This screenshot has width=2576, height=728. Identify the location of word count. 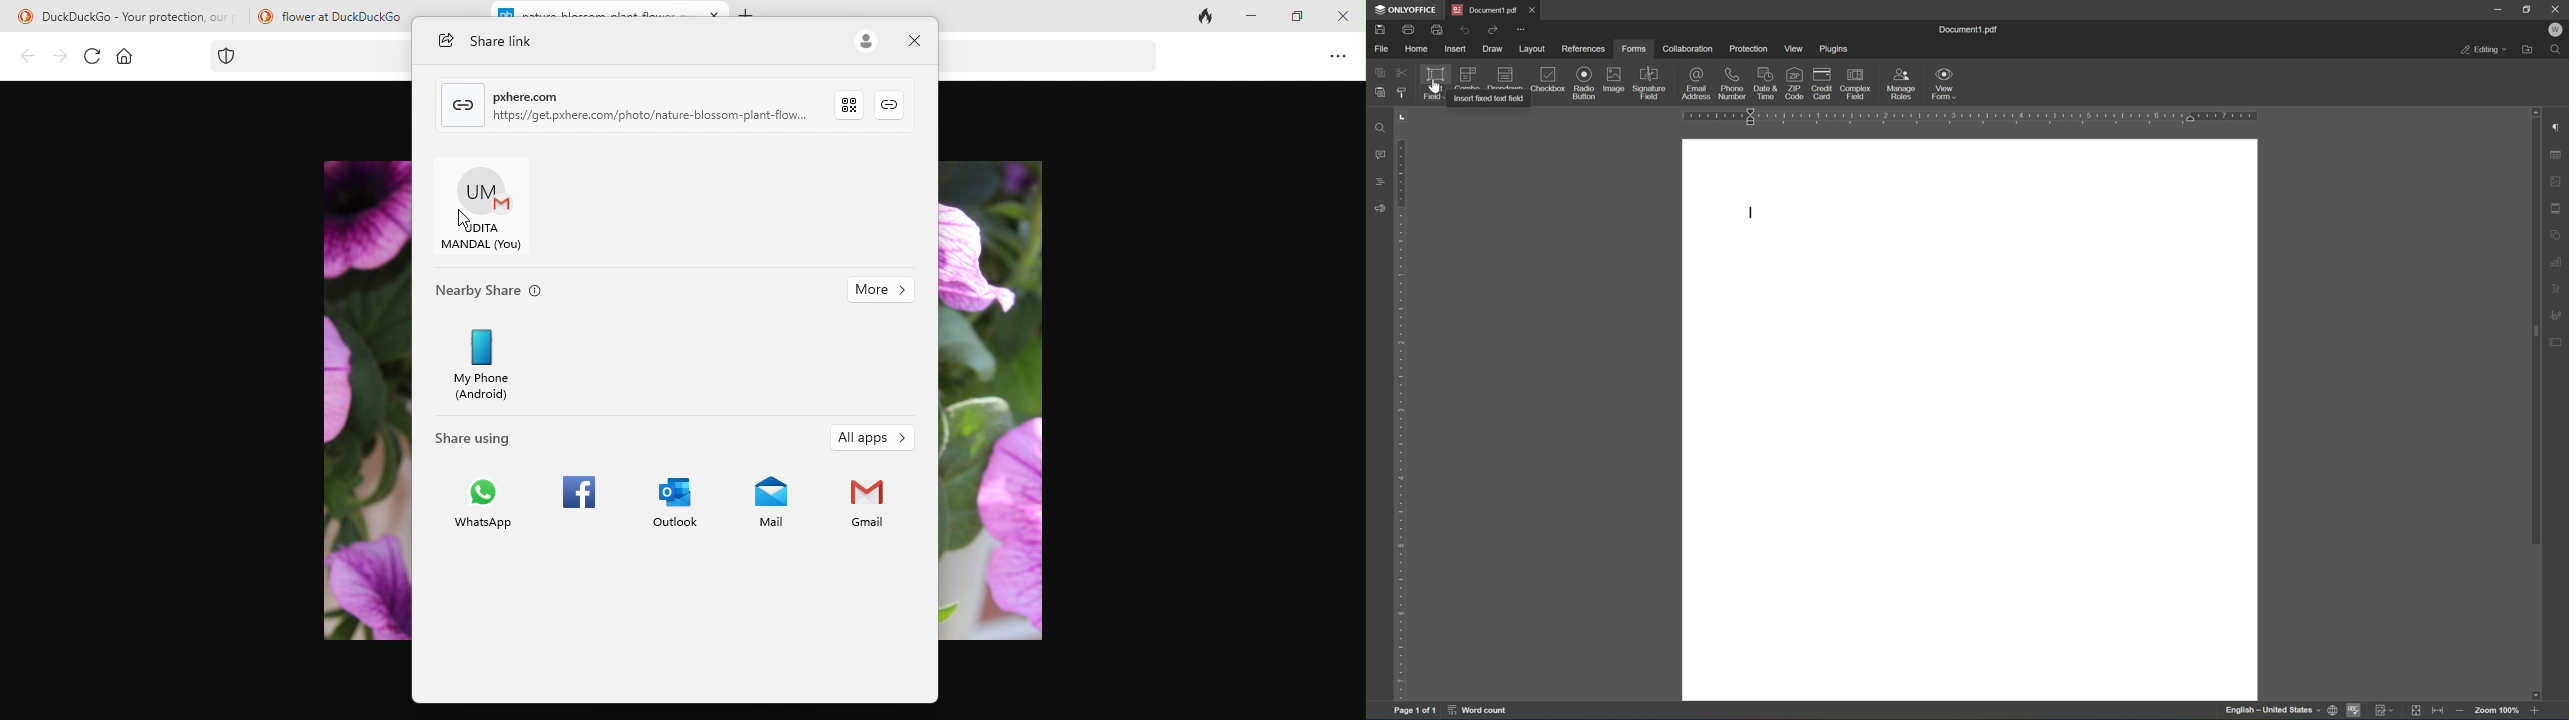
(1475, 709).